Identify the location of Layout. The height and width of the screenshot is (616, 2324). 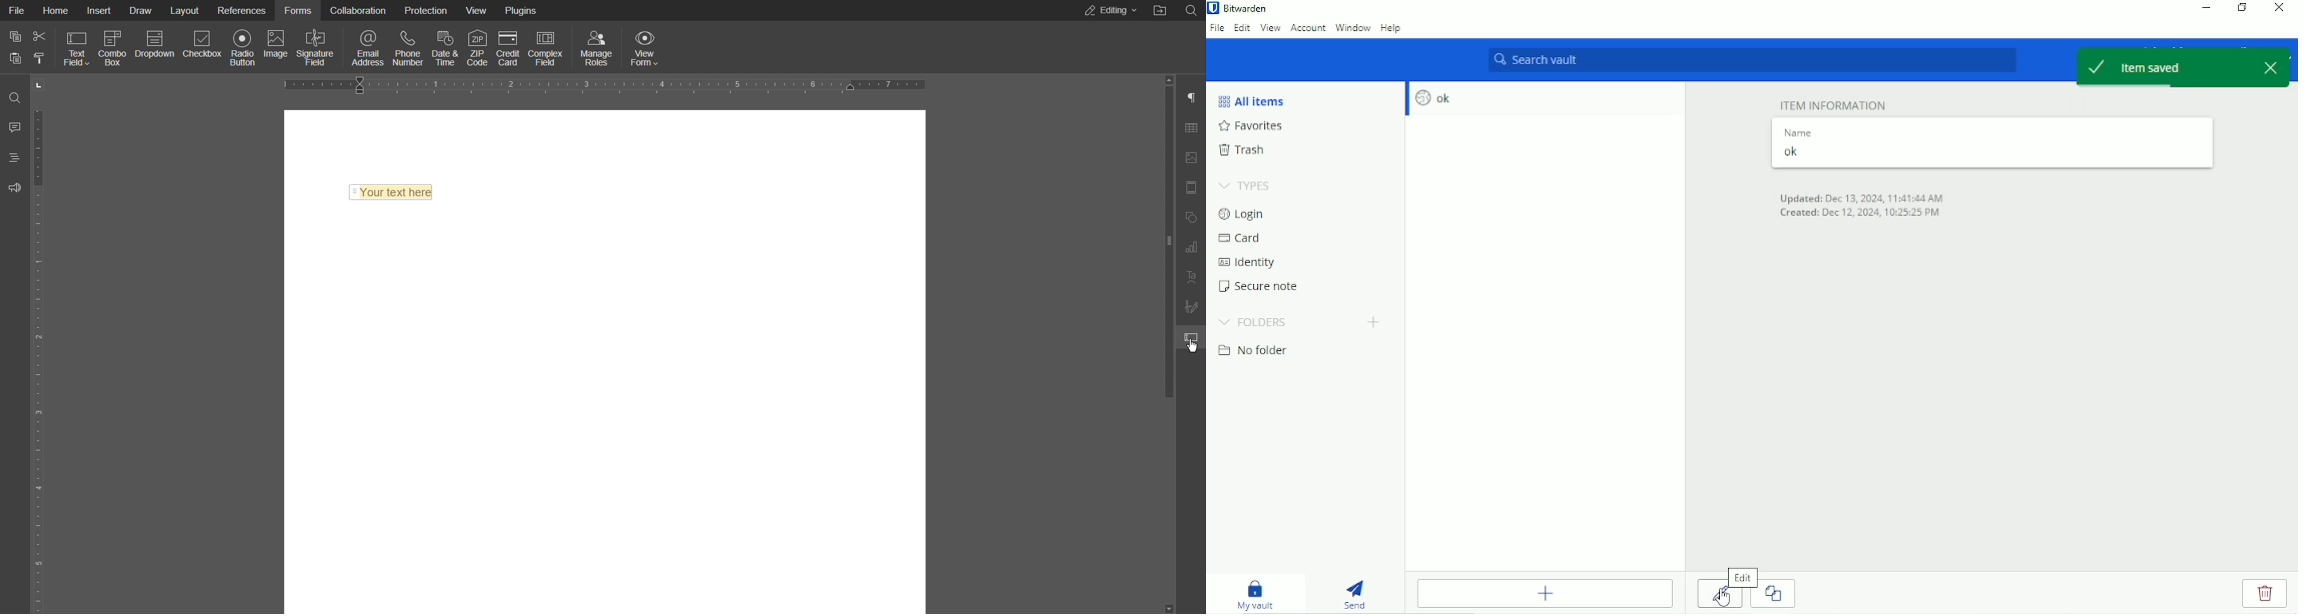
(186, 10).